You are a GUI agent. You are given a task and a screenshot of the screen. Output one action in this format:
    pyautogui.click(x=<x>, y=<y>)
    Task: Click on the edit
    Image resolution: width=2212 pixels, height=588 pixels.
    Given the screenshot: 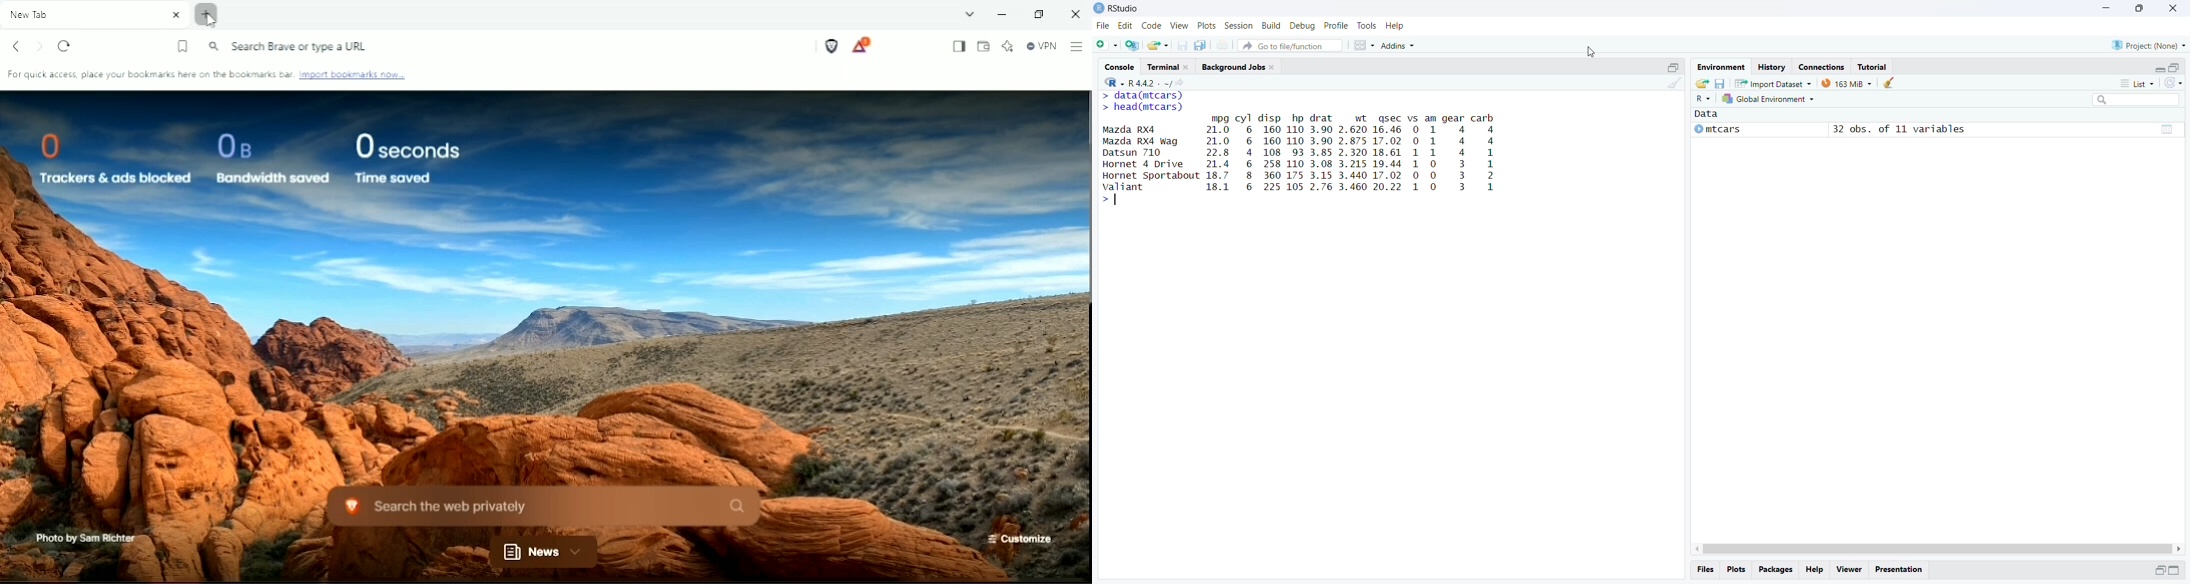 What is the action you would take?
    pyautogui.click(x=1125, y=25)
    